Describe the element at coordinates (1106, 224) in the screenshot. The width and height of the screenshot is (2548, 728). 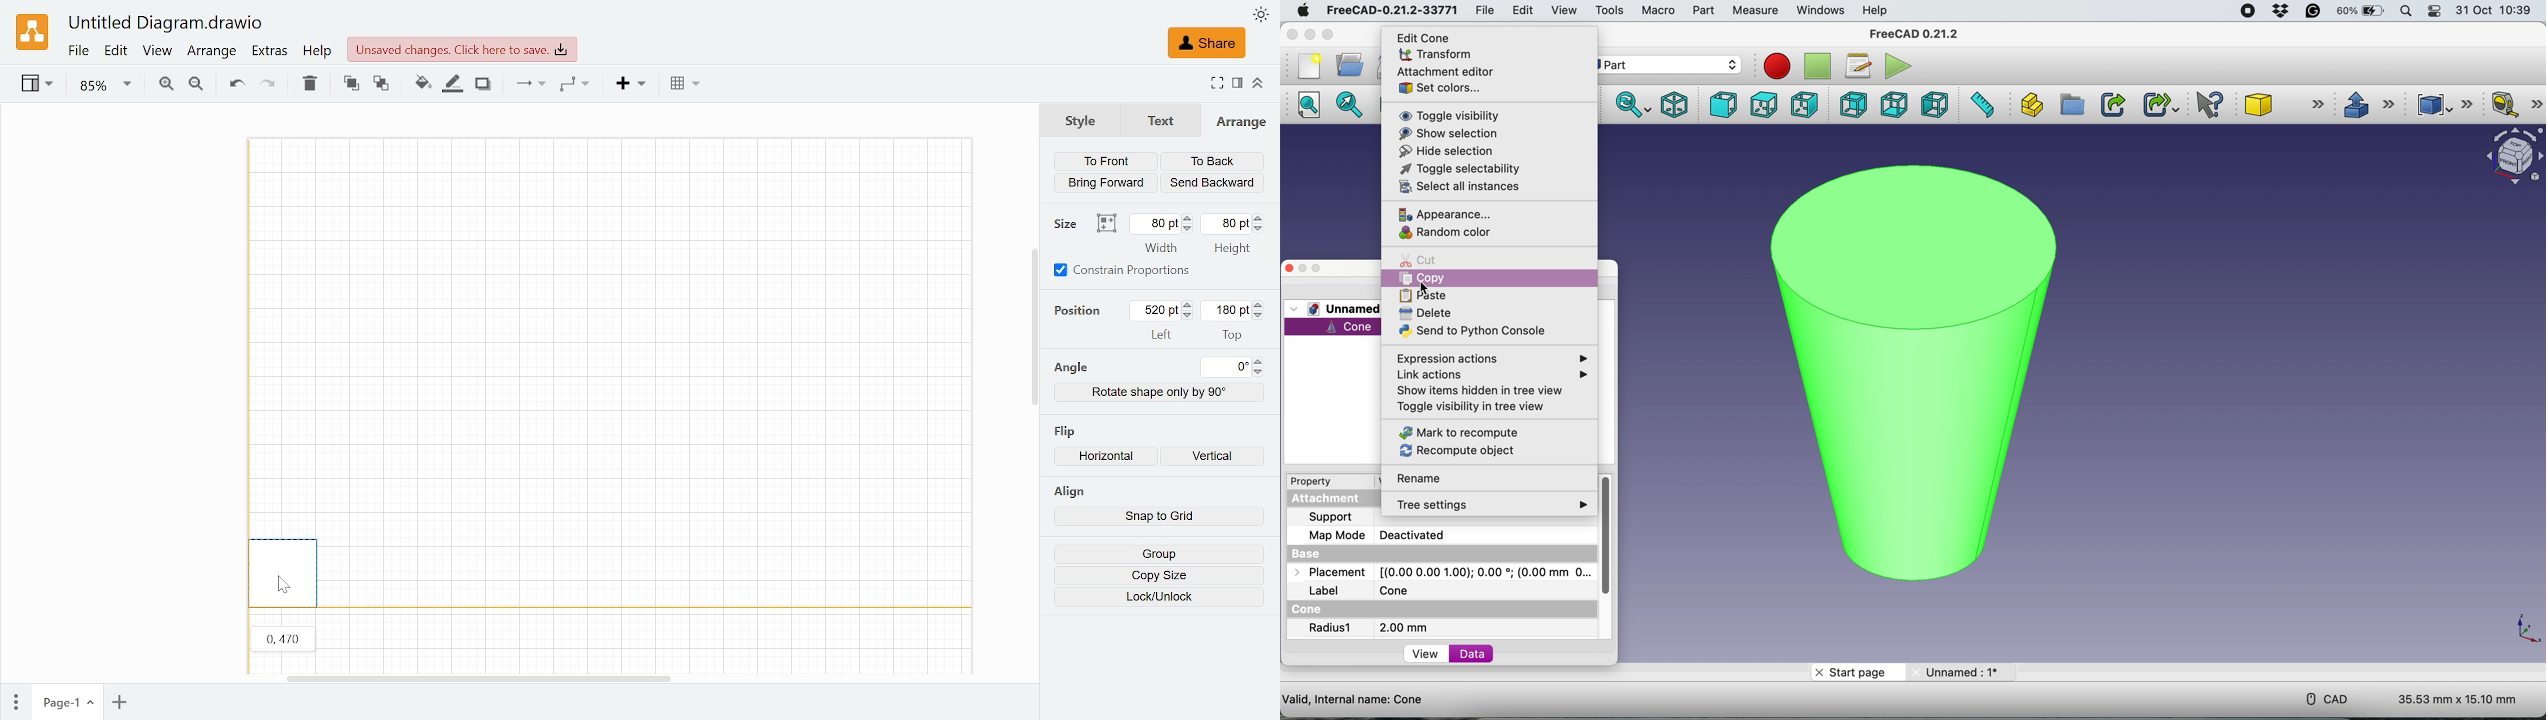
I see `Autosize` at that location.